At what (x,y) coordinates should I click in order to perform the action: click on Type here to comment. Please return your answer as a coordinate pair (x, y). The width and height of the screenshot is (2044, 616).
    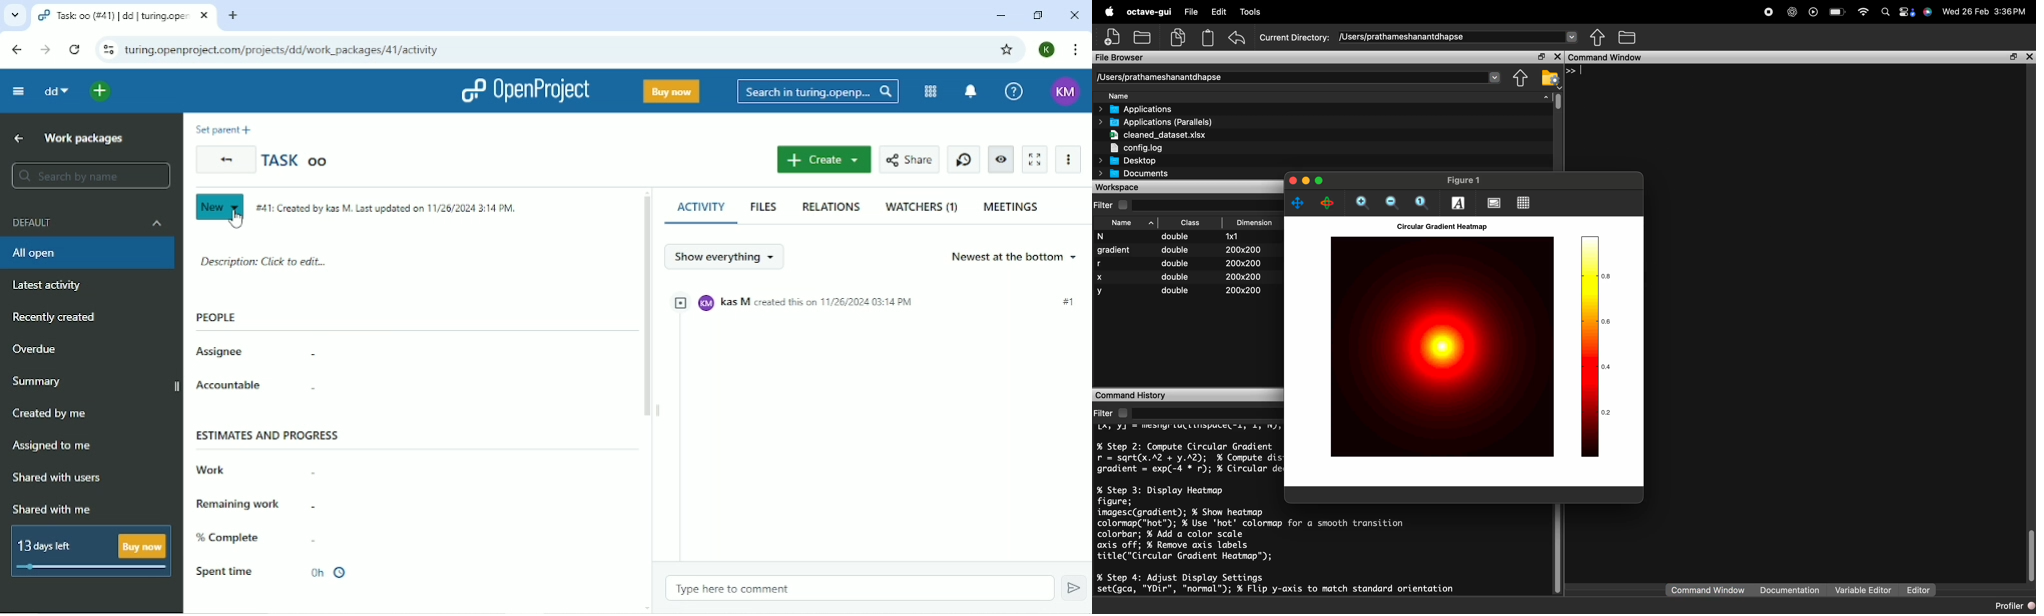
    Looking at the image, I should click on (732, 589).